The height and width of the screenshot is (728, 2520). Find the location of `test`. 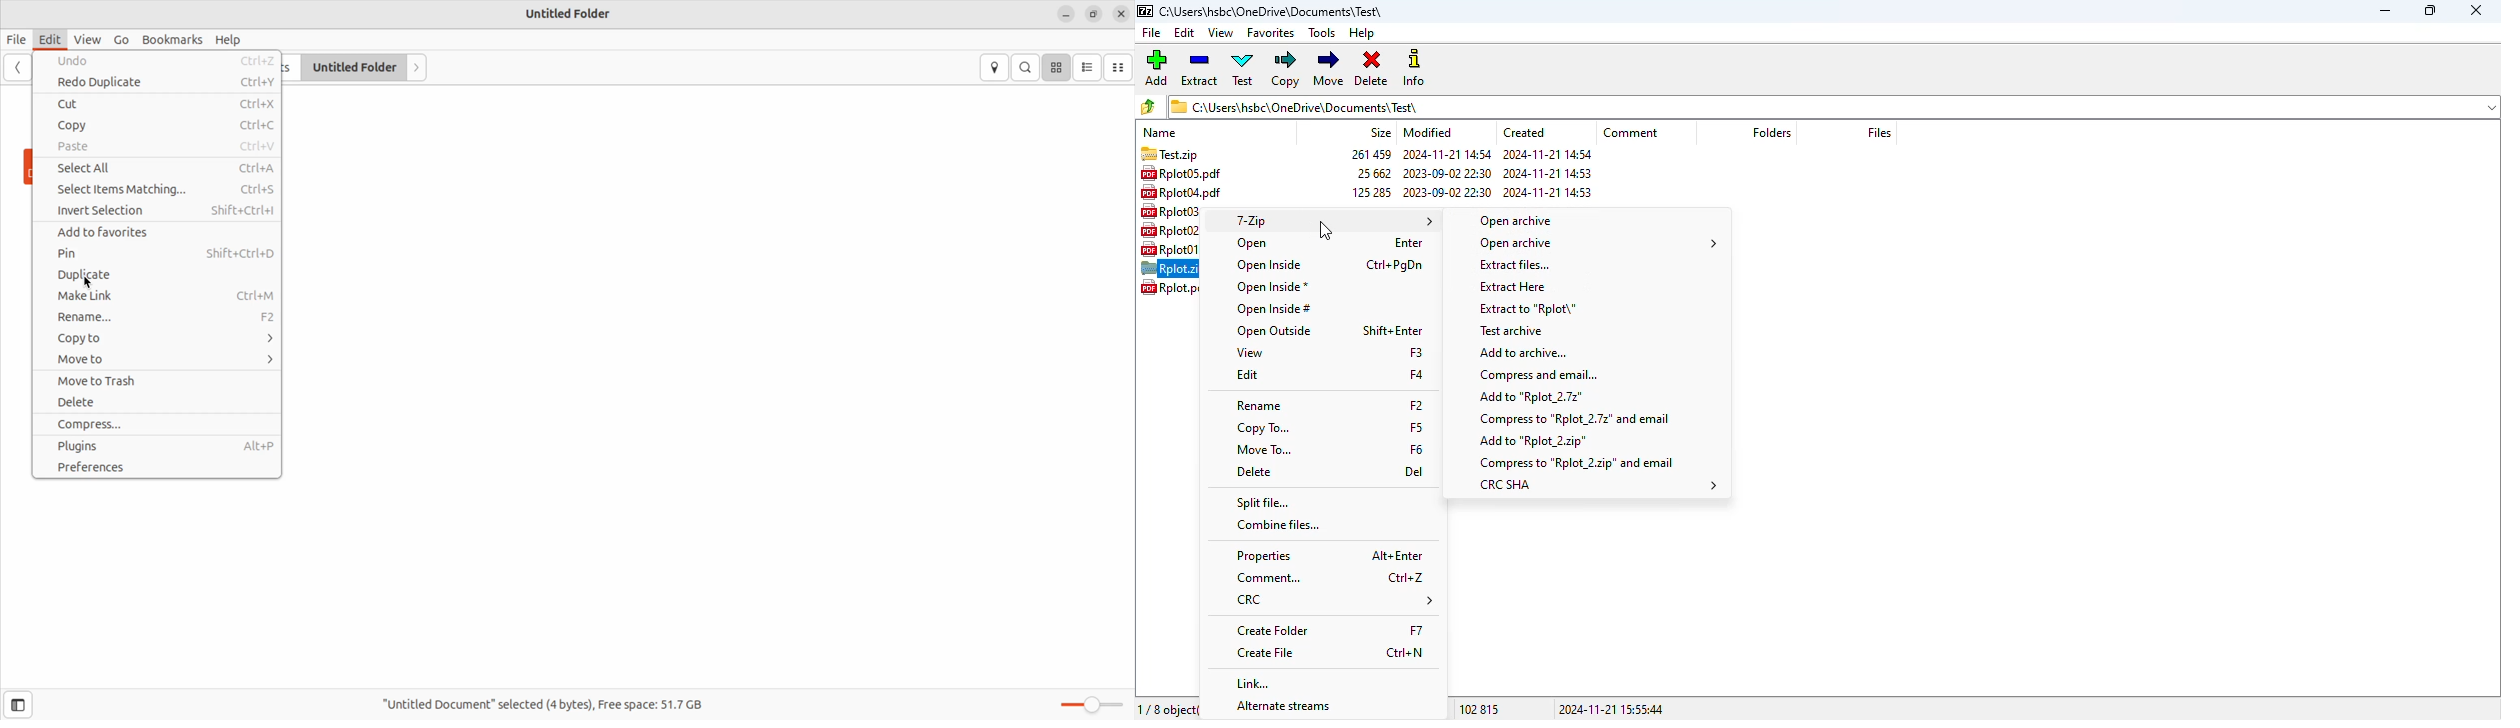

test is located at coordinates (1243, 68).